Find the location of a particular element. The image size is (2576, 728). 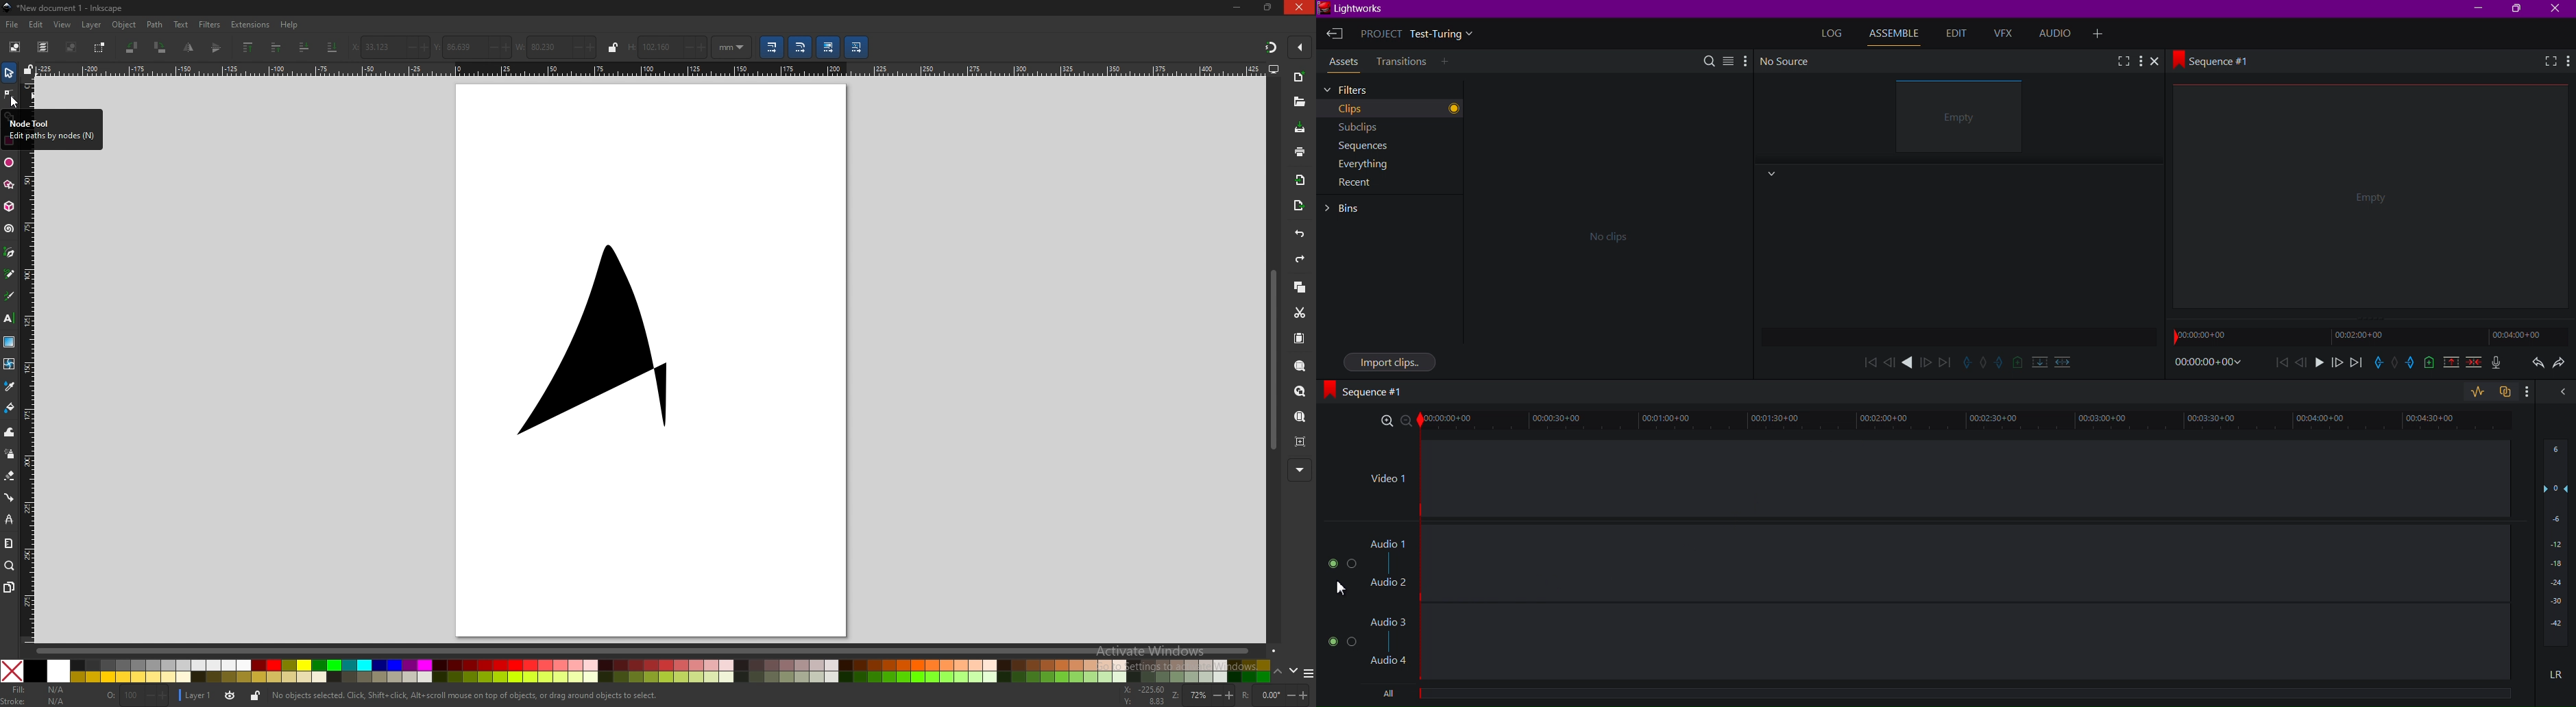

lock is located at coordinates (612, 48).